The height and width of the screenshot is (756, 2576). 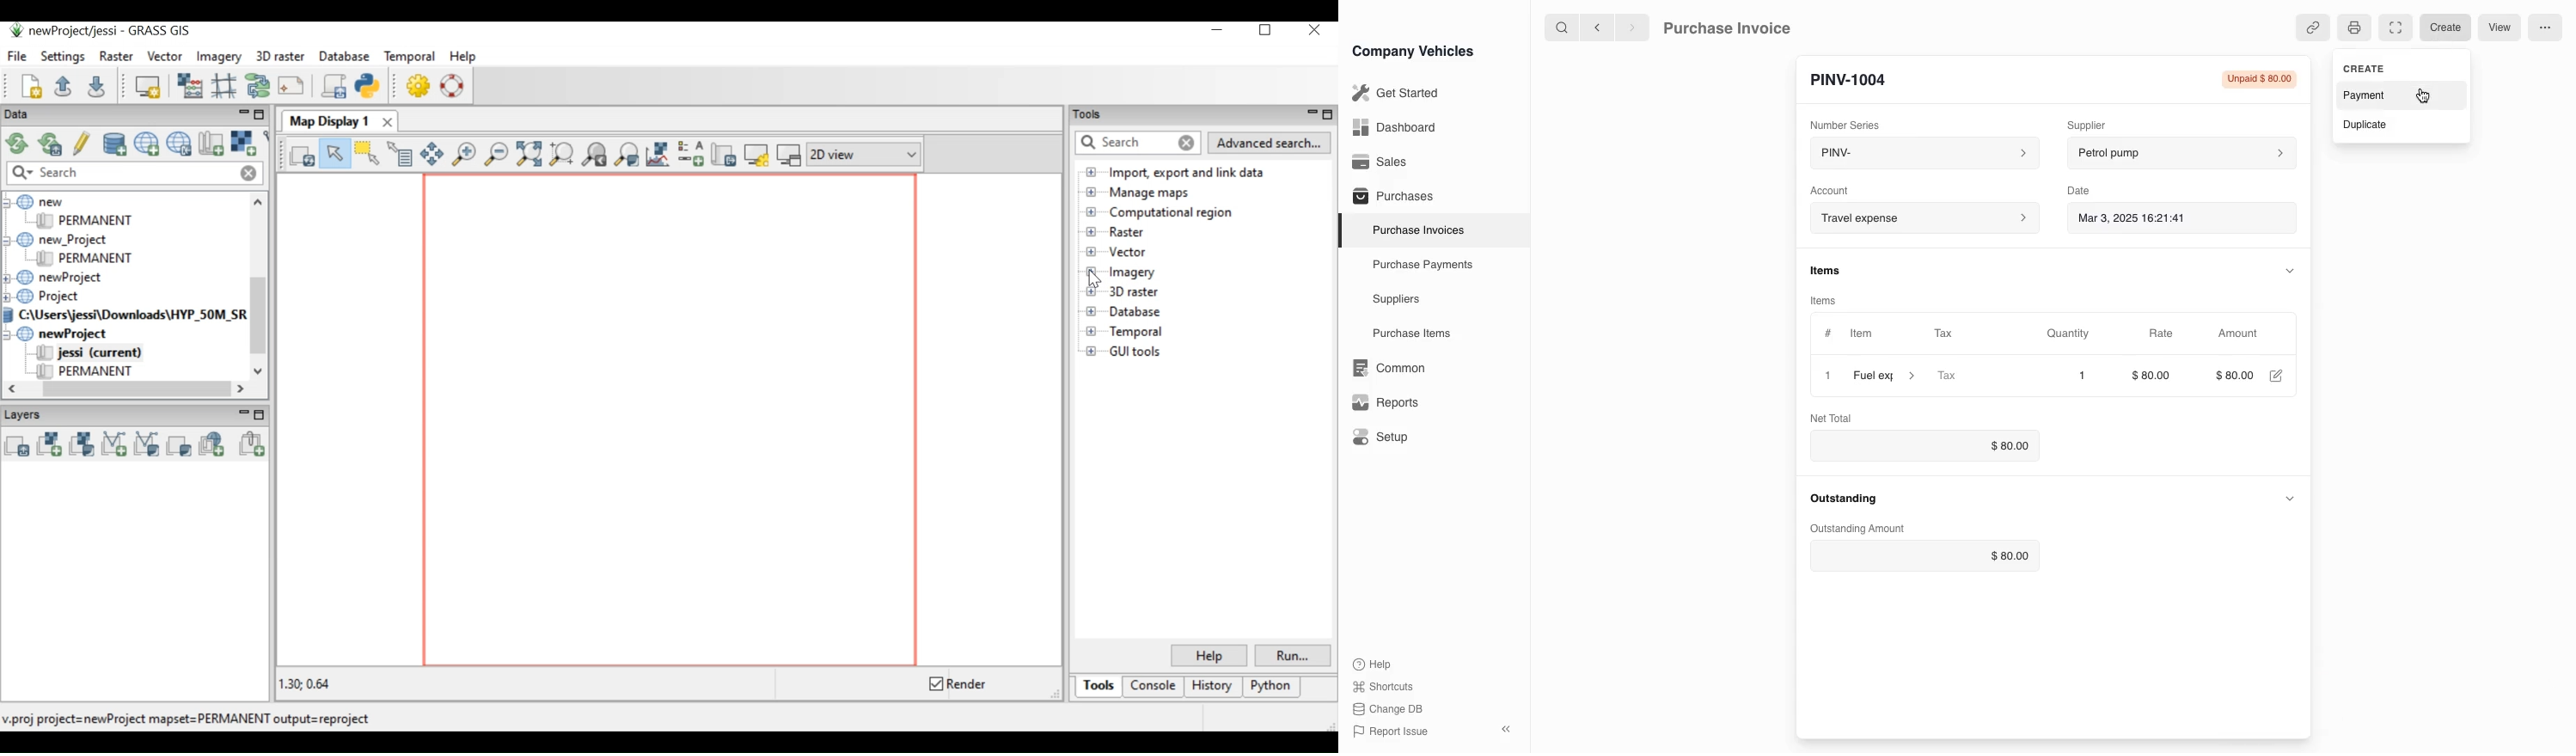 What do you see at coordinates (2395, 95) in the screenshot?
I see `Payment` at bounding box center [2395, 95].